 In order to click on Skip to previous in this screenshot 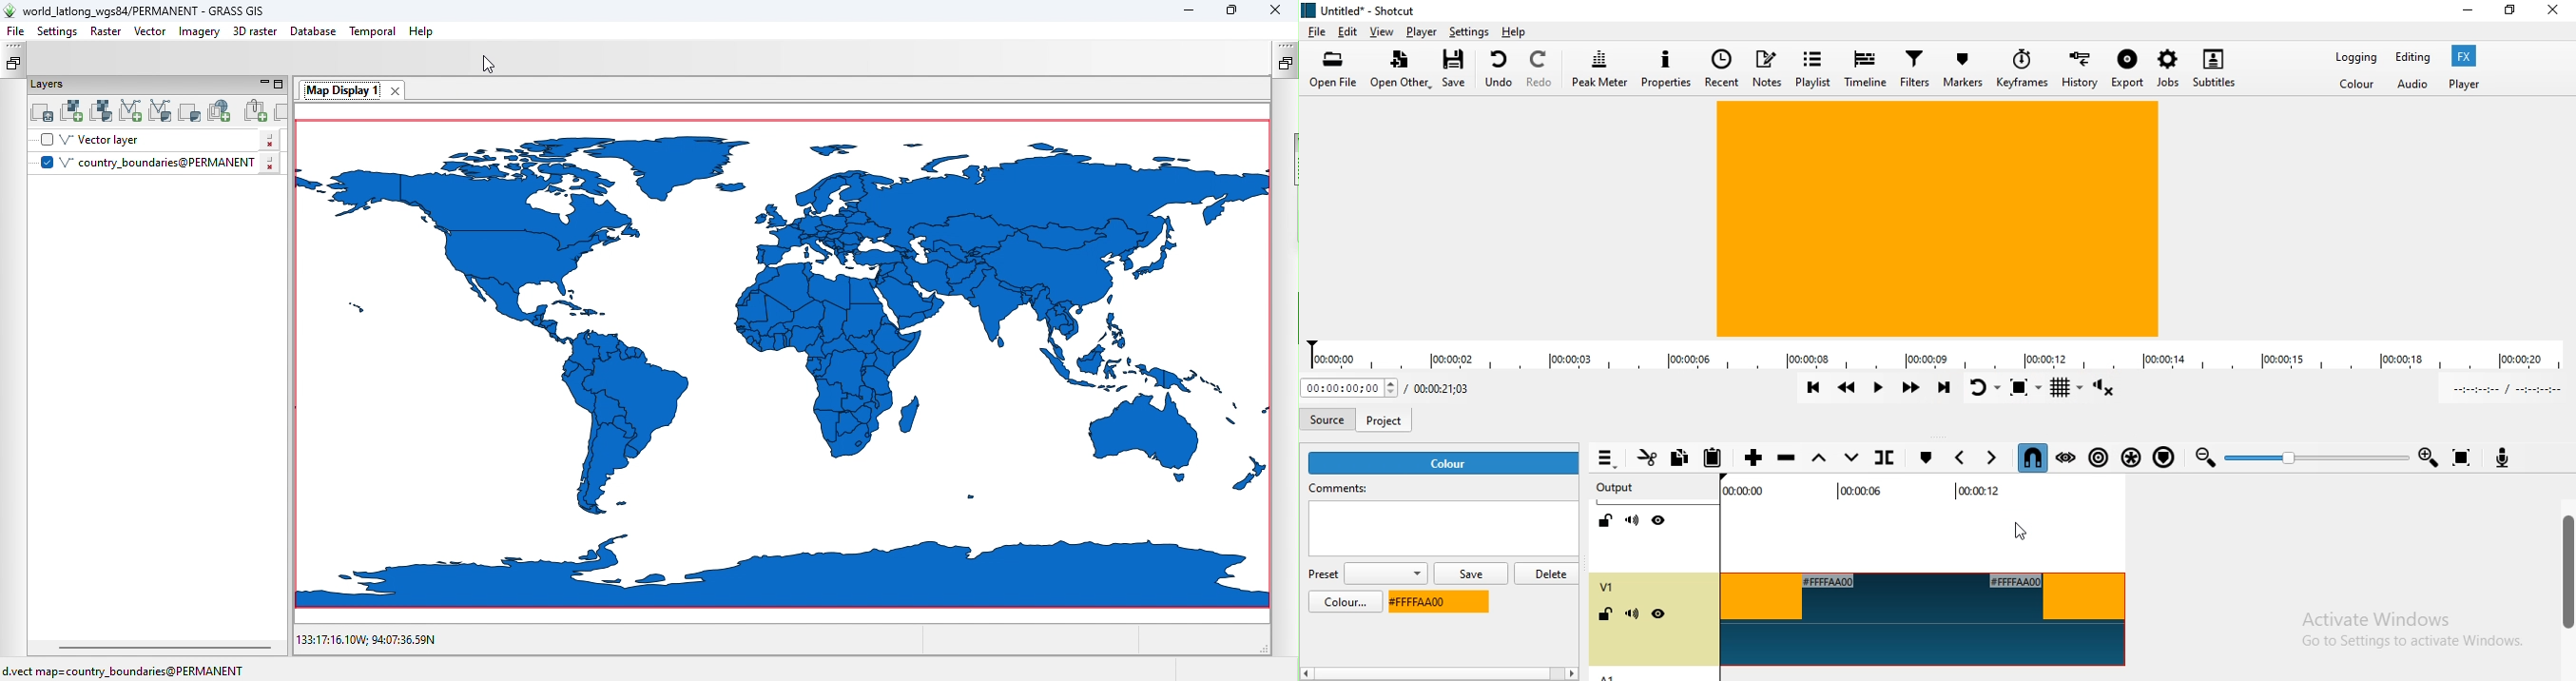, I will do `click(1811, 389)`.